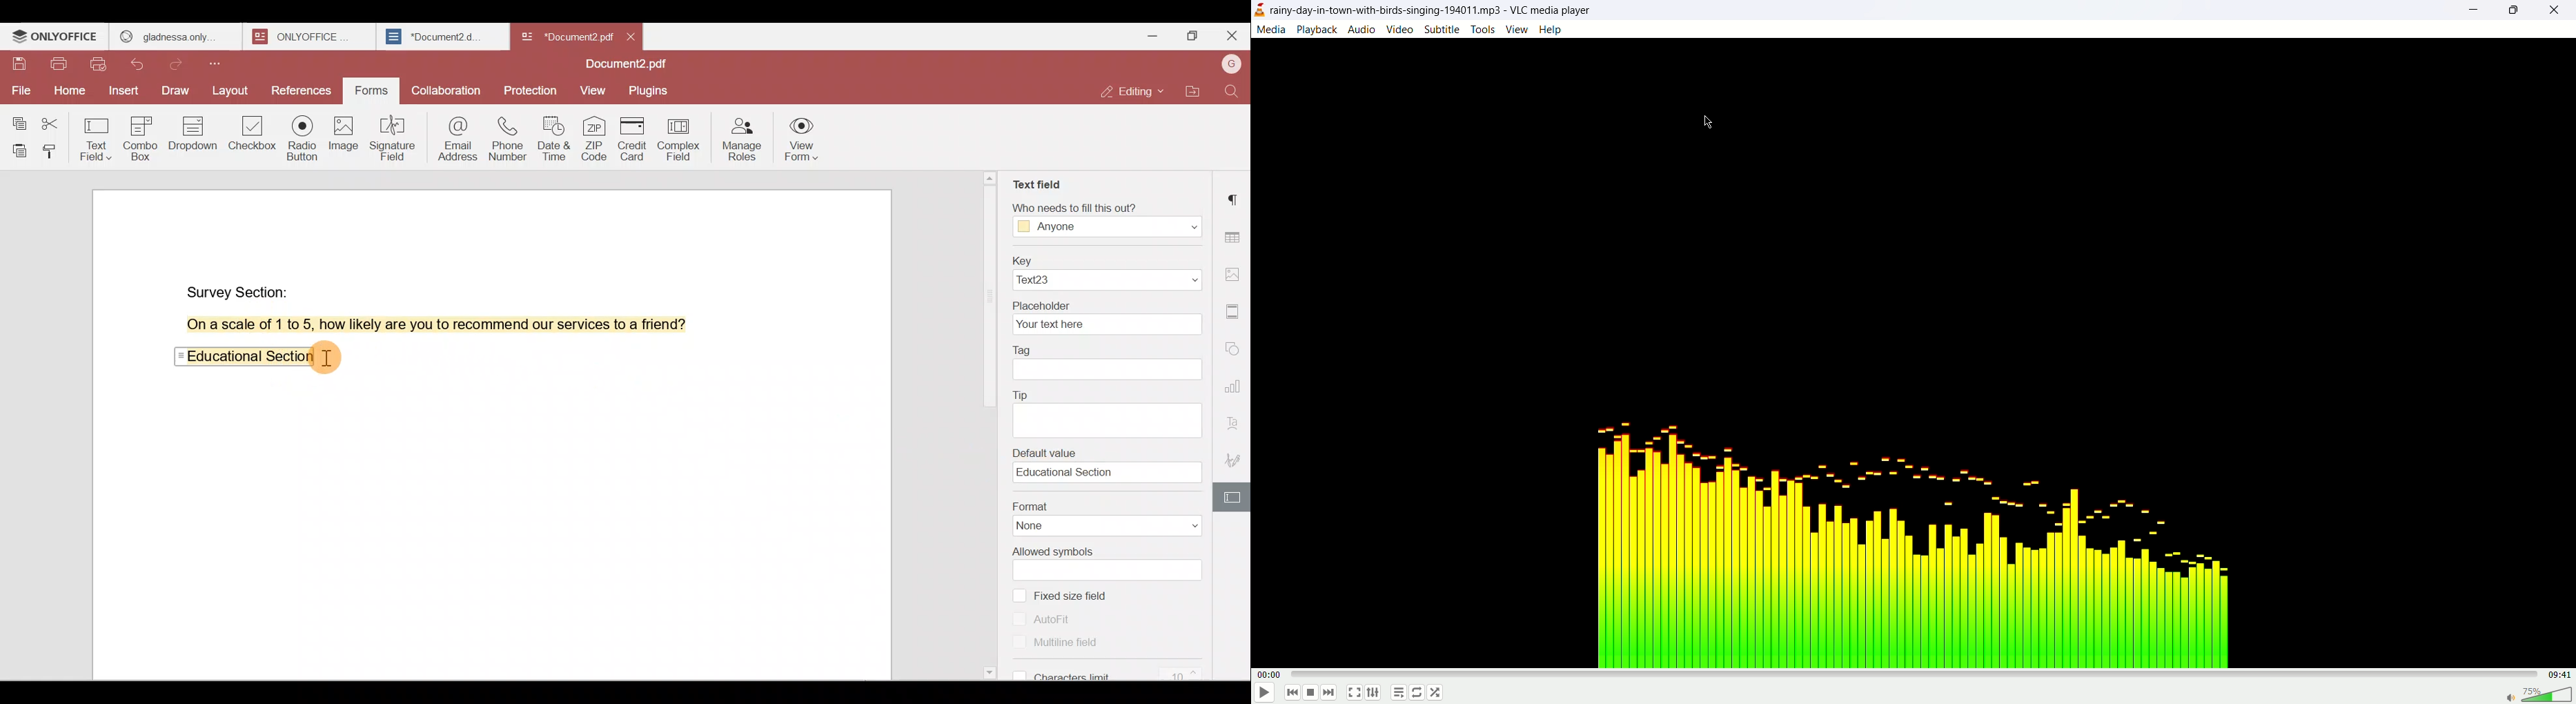  I want to click on Print file, so click(58, 66).